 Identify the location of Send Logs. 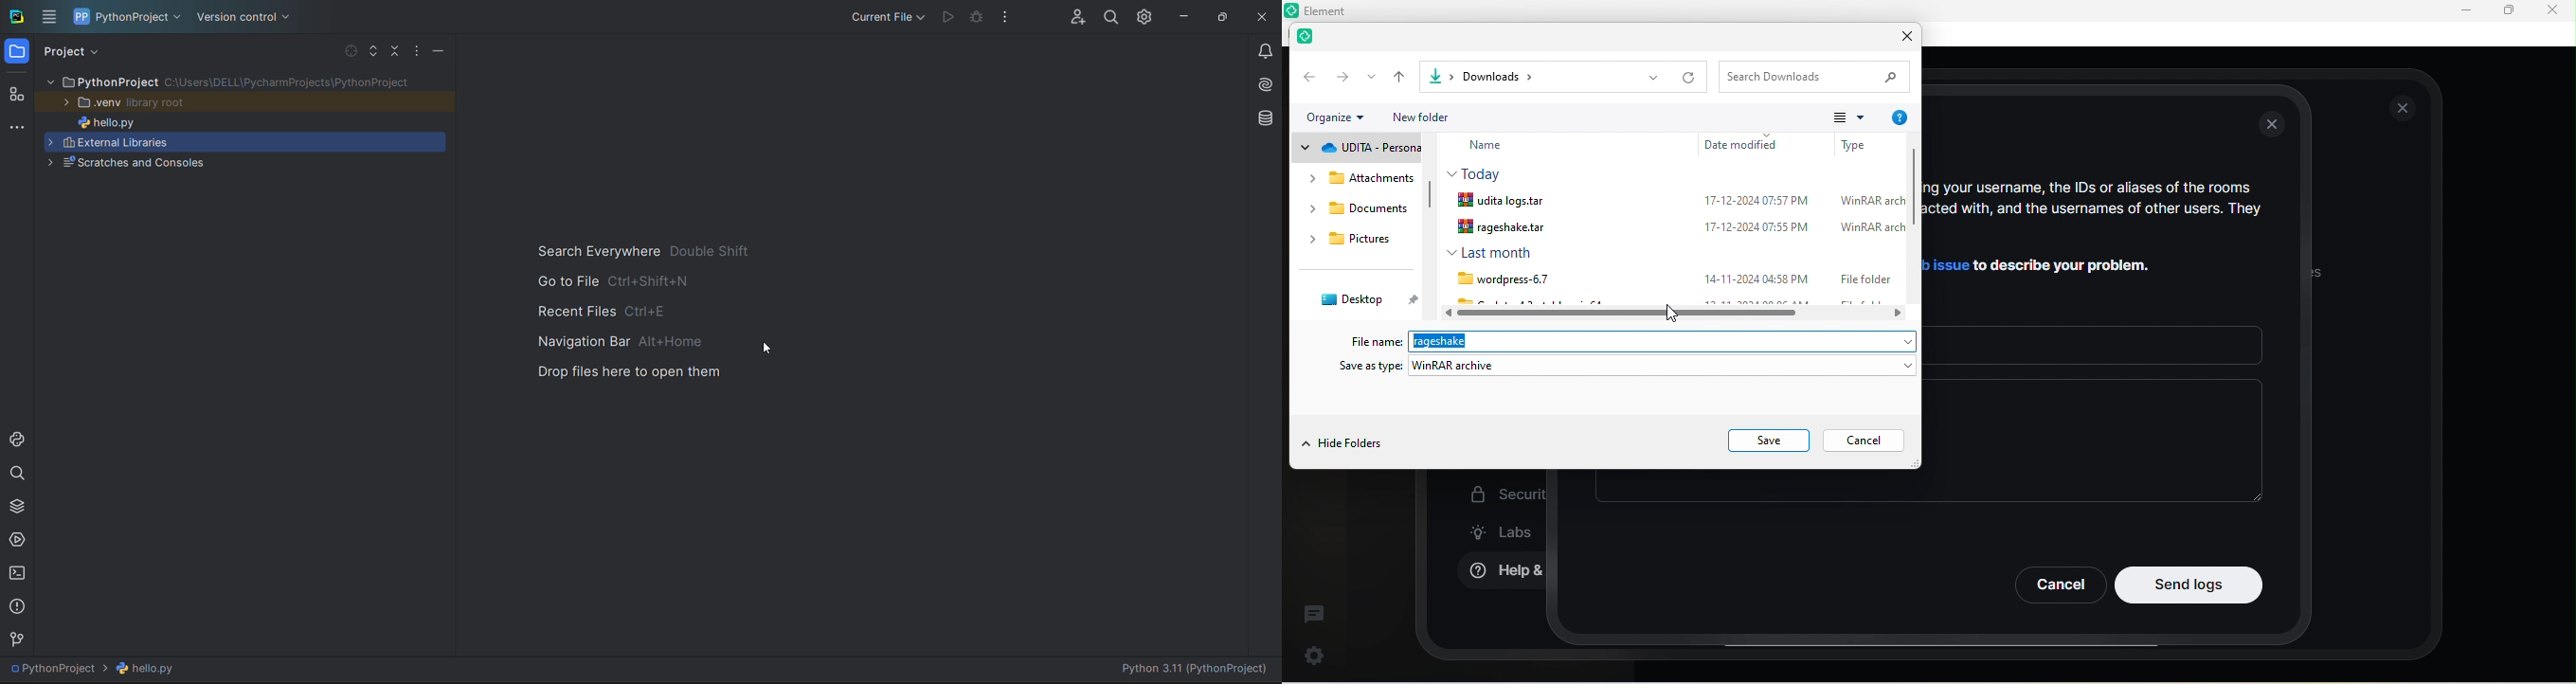
(2189, 585).